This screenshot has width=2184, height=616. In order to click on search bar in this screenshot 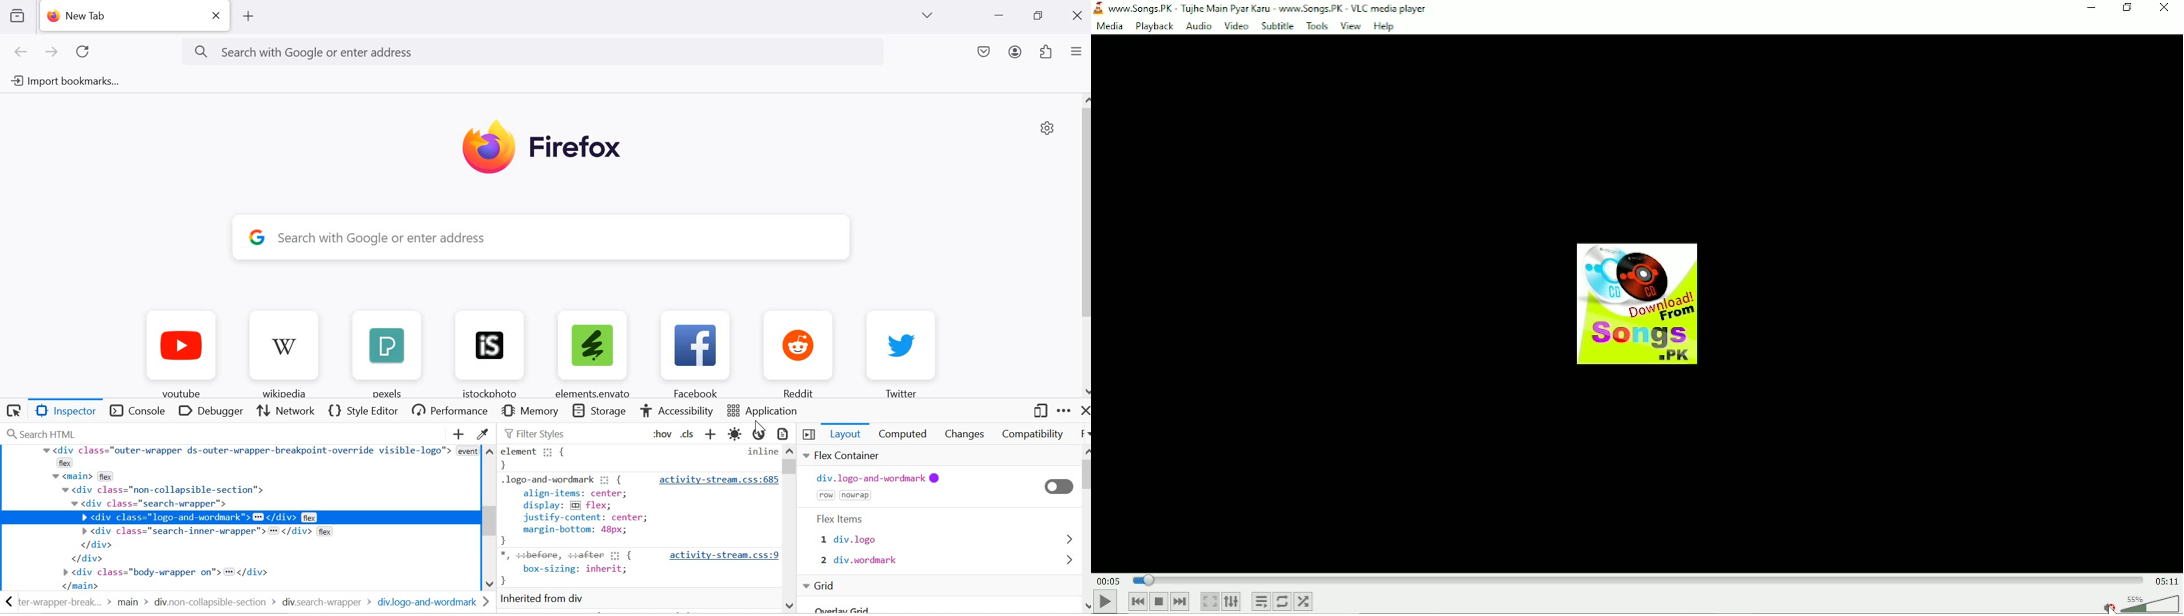, I will do `click(563, 240)`.